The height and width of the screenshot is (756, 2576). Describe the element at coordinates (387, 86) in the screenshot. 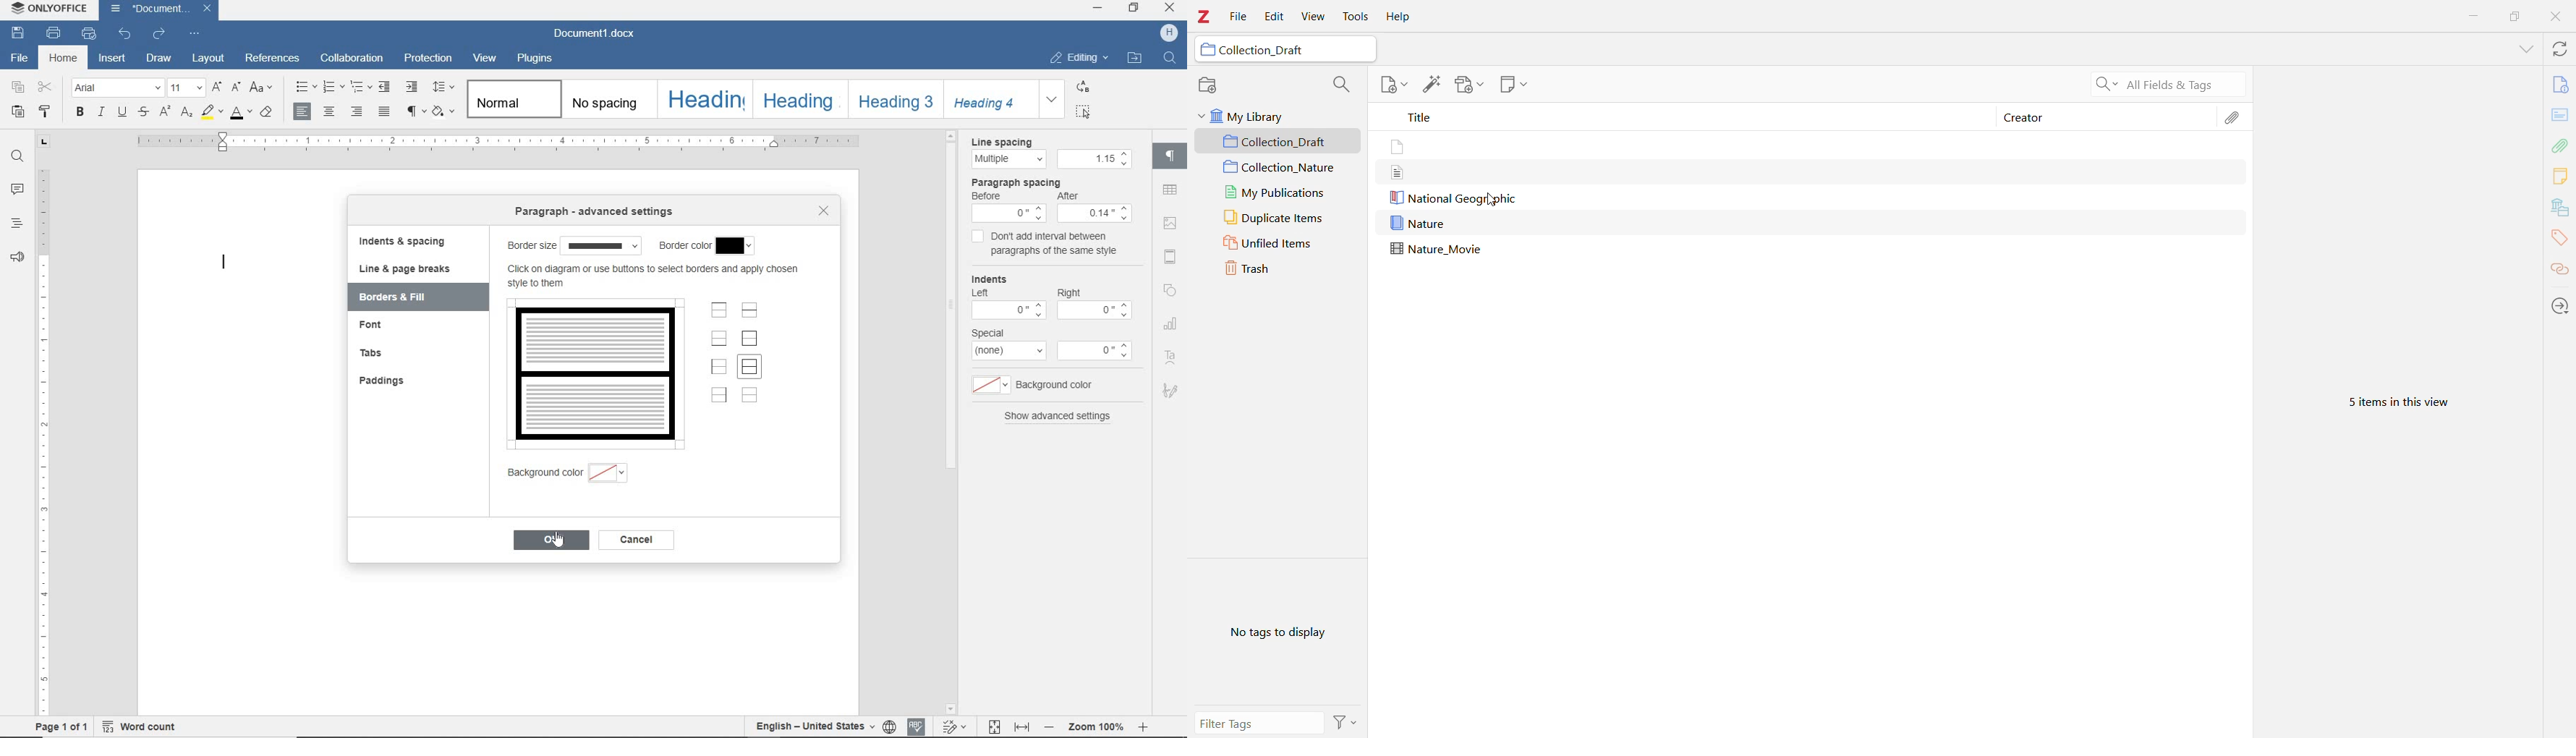

I see `decrease indent` at that location.